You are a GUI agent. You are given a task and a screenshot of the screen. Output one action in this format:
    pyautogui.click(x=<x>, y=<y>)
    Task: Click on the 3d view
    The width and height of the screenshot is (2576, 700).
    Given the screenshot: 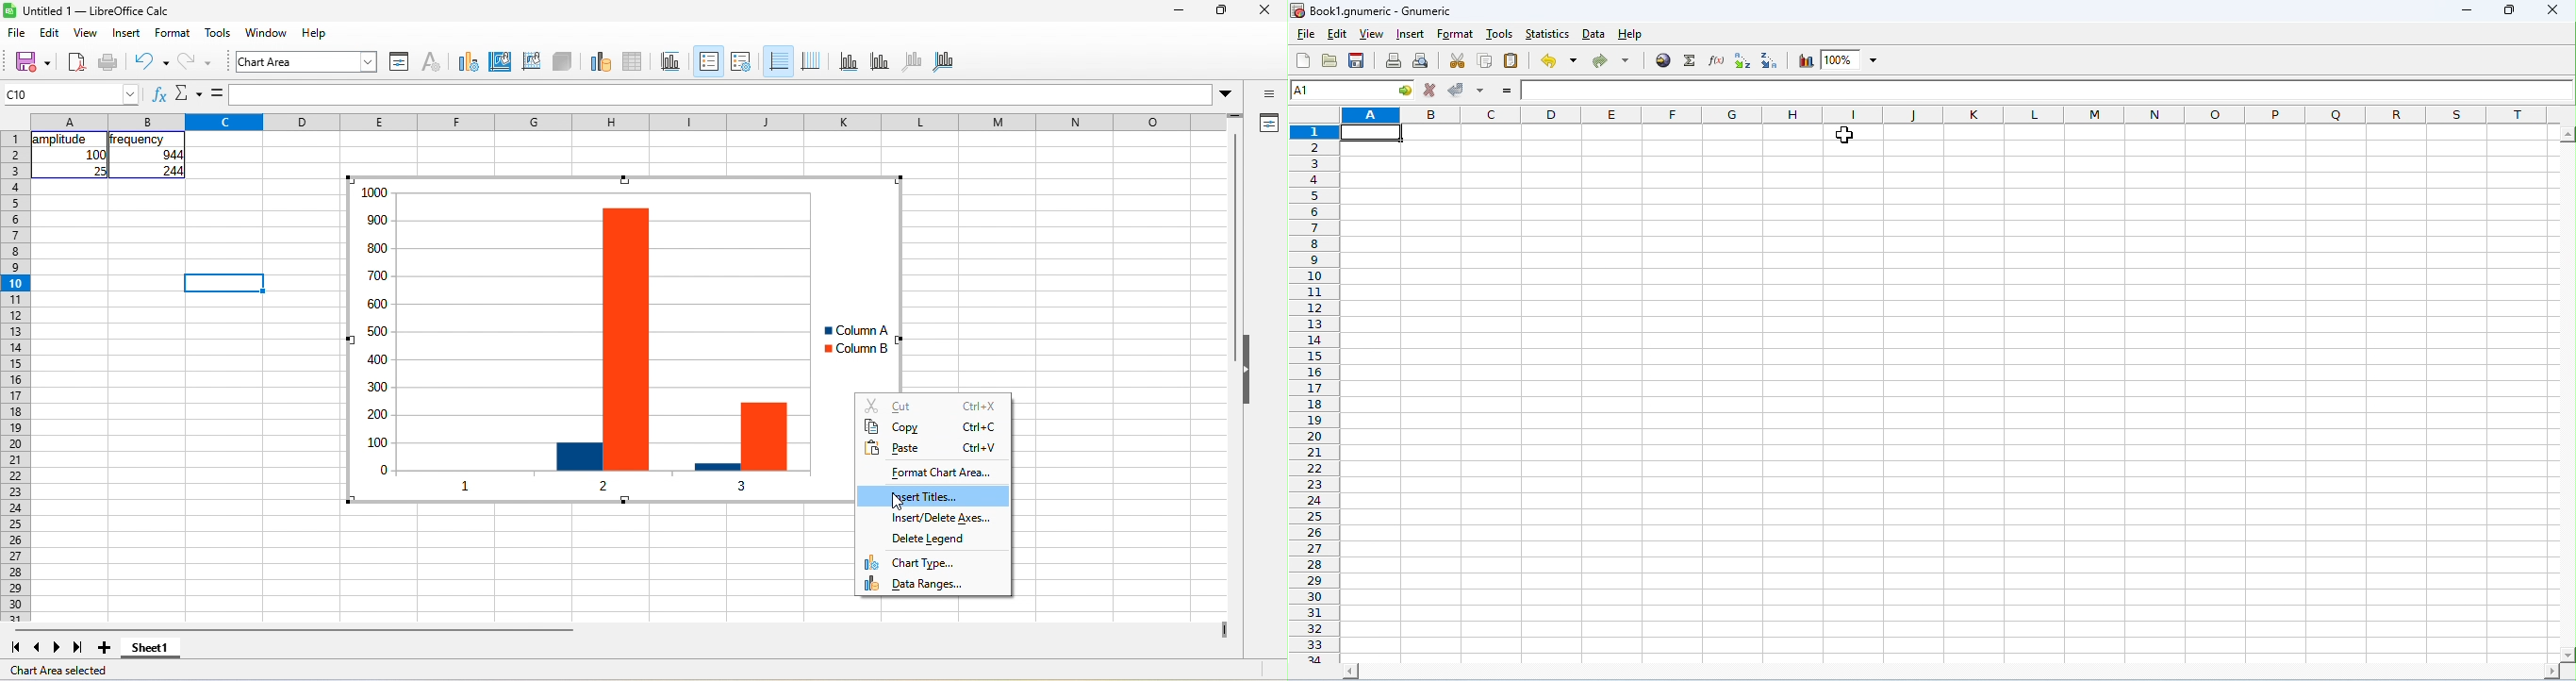 What is the action you would take?
    pyautogui.click(x=562, y=62)
    